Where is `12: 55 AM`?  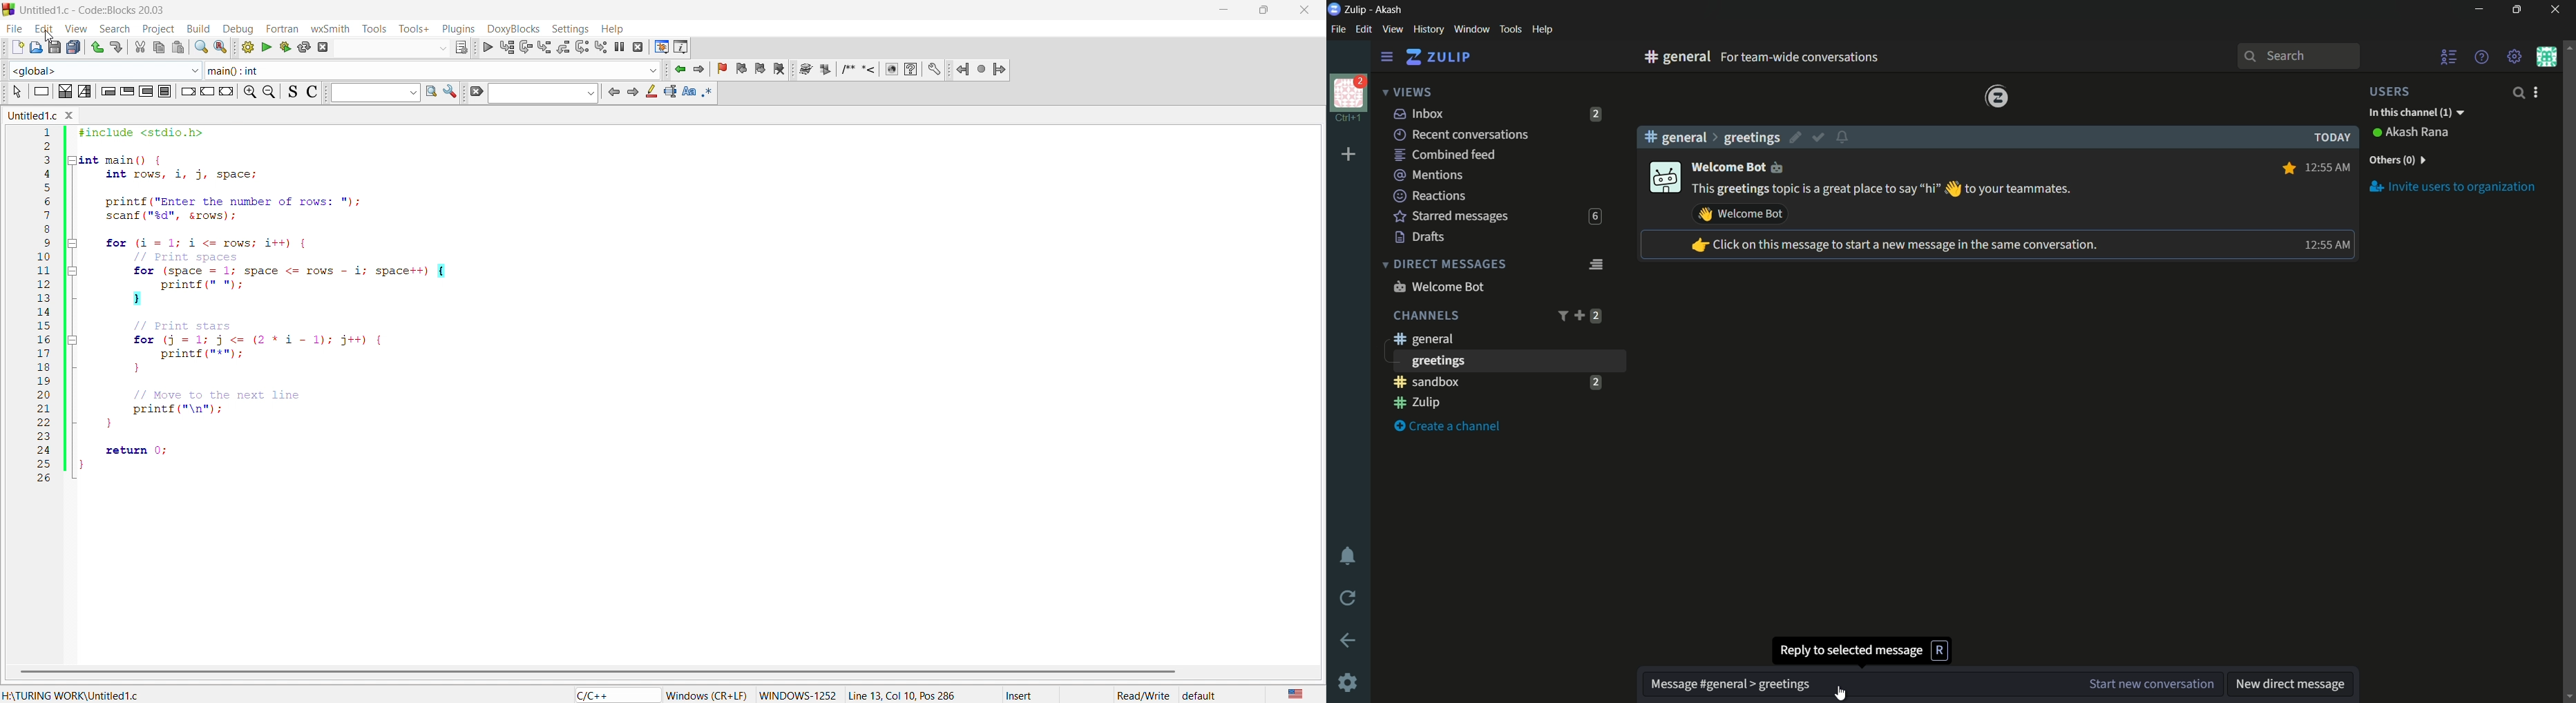
12: 55 AM is located at coordinates (2330, 166).